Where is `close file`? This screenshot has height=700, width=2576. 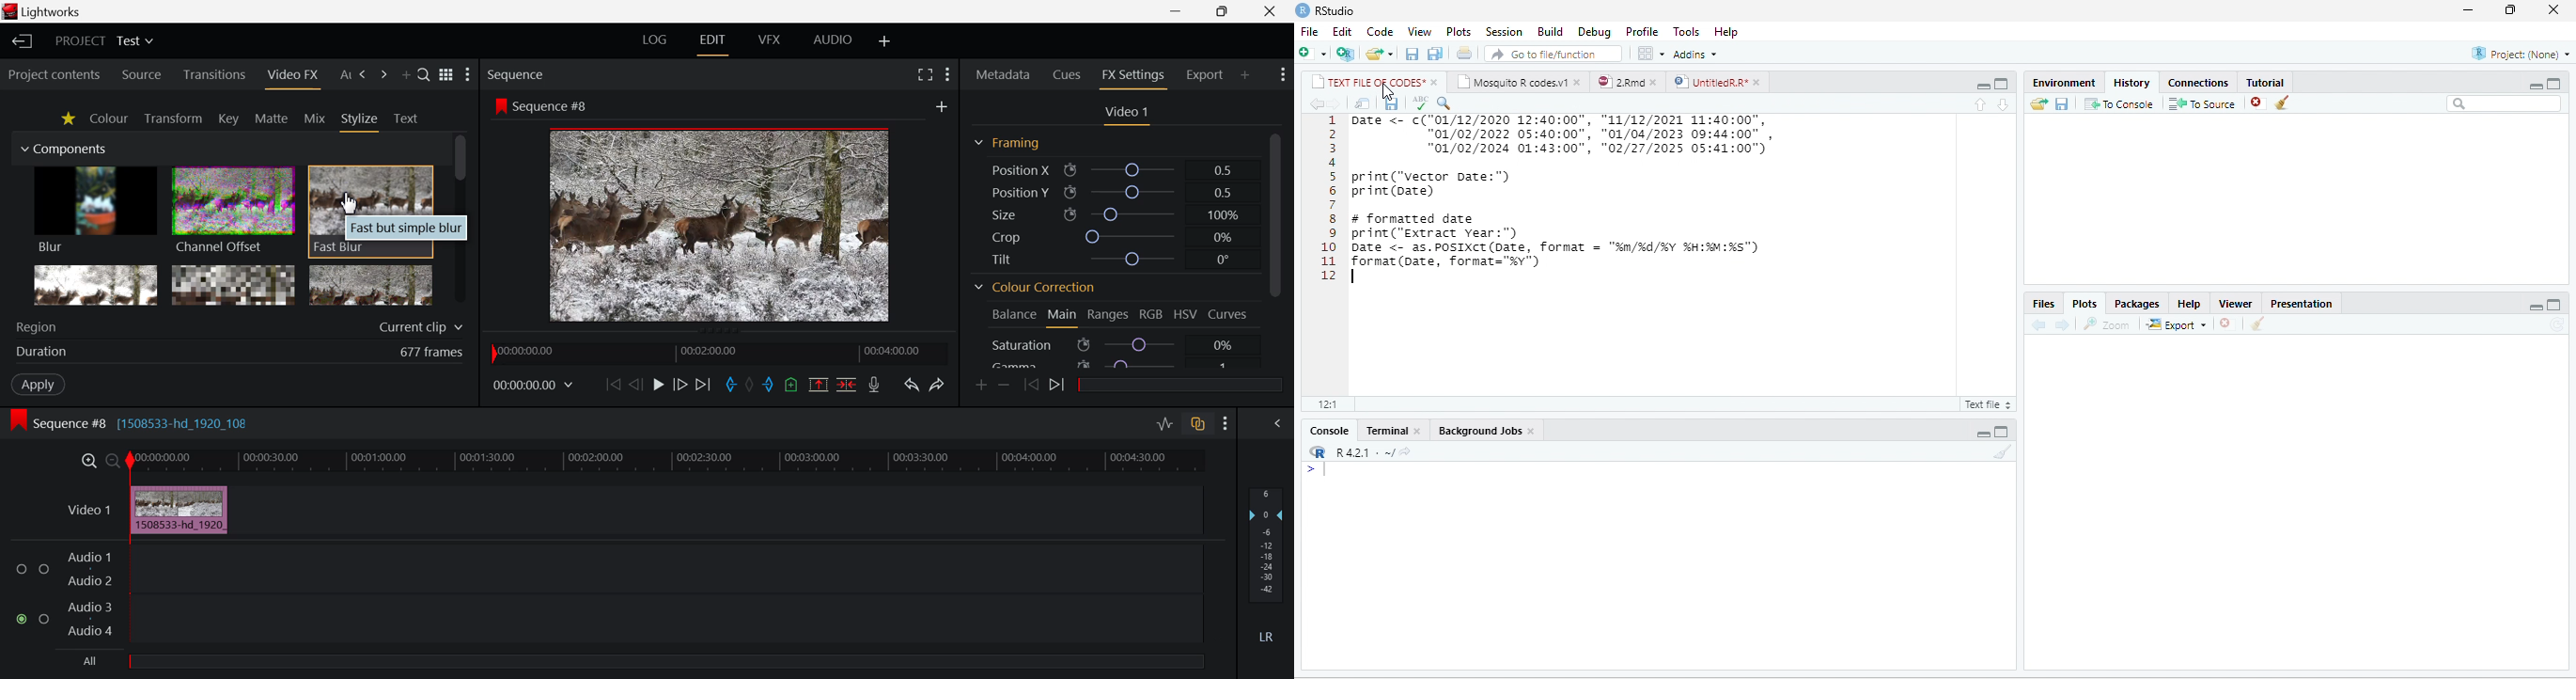
close file is located at coordinates (2258, 103).